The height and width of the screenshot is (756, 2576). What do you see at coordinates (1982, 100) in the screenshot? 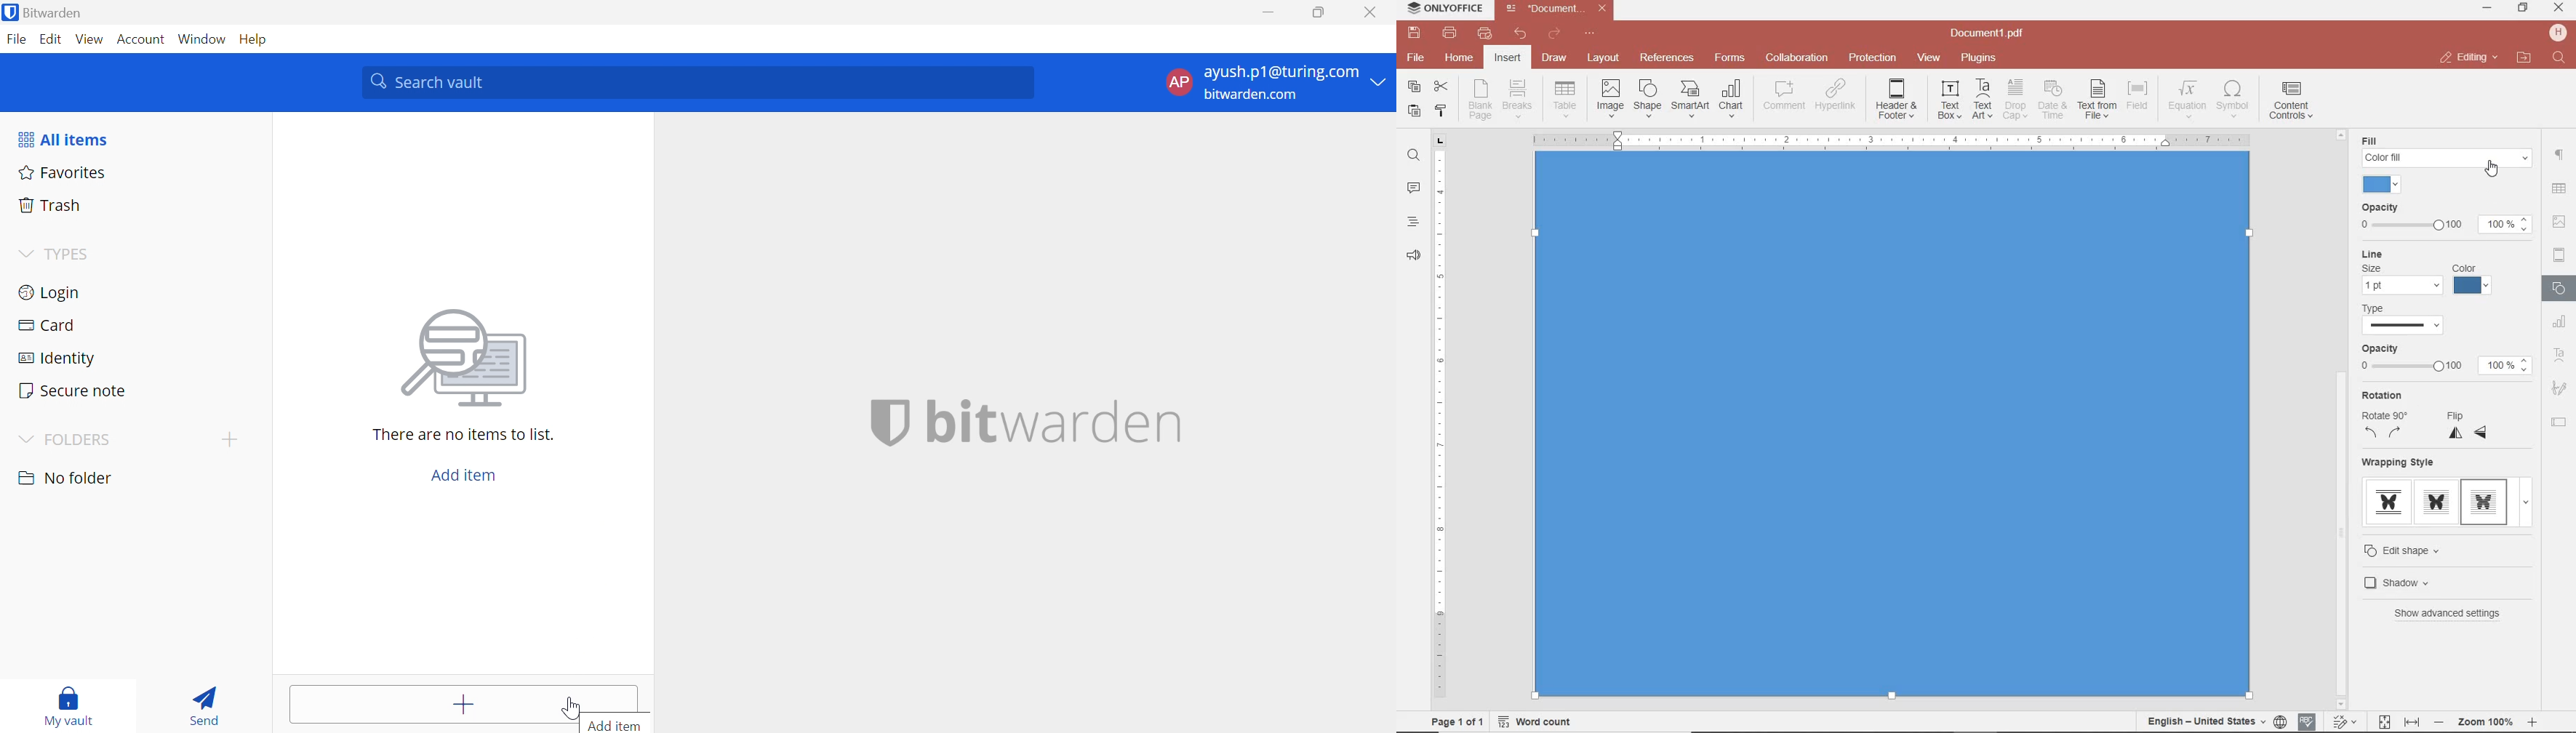
I see `INSERT TEXT ART` at bounding box center [1982, 100].